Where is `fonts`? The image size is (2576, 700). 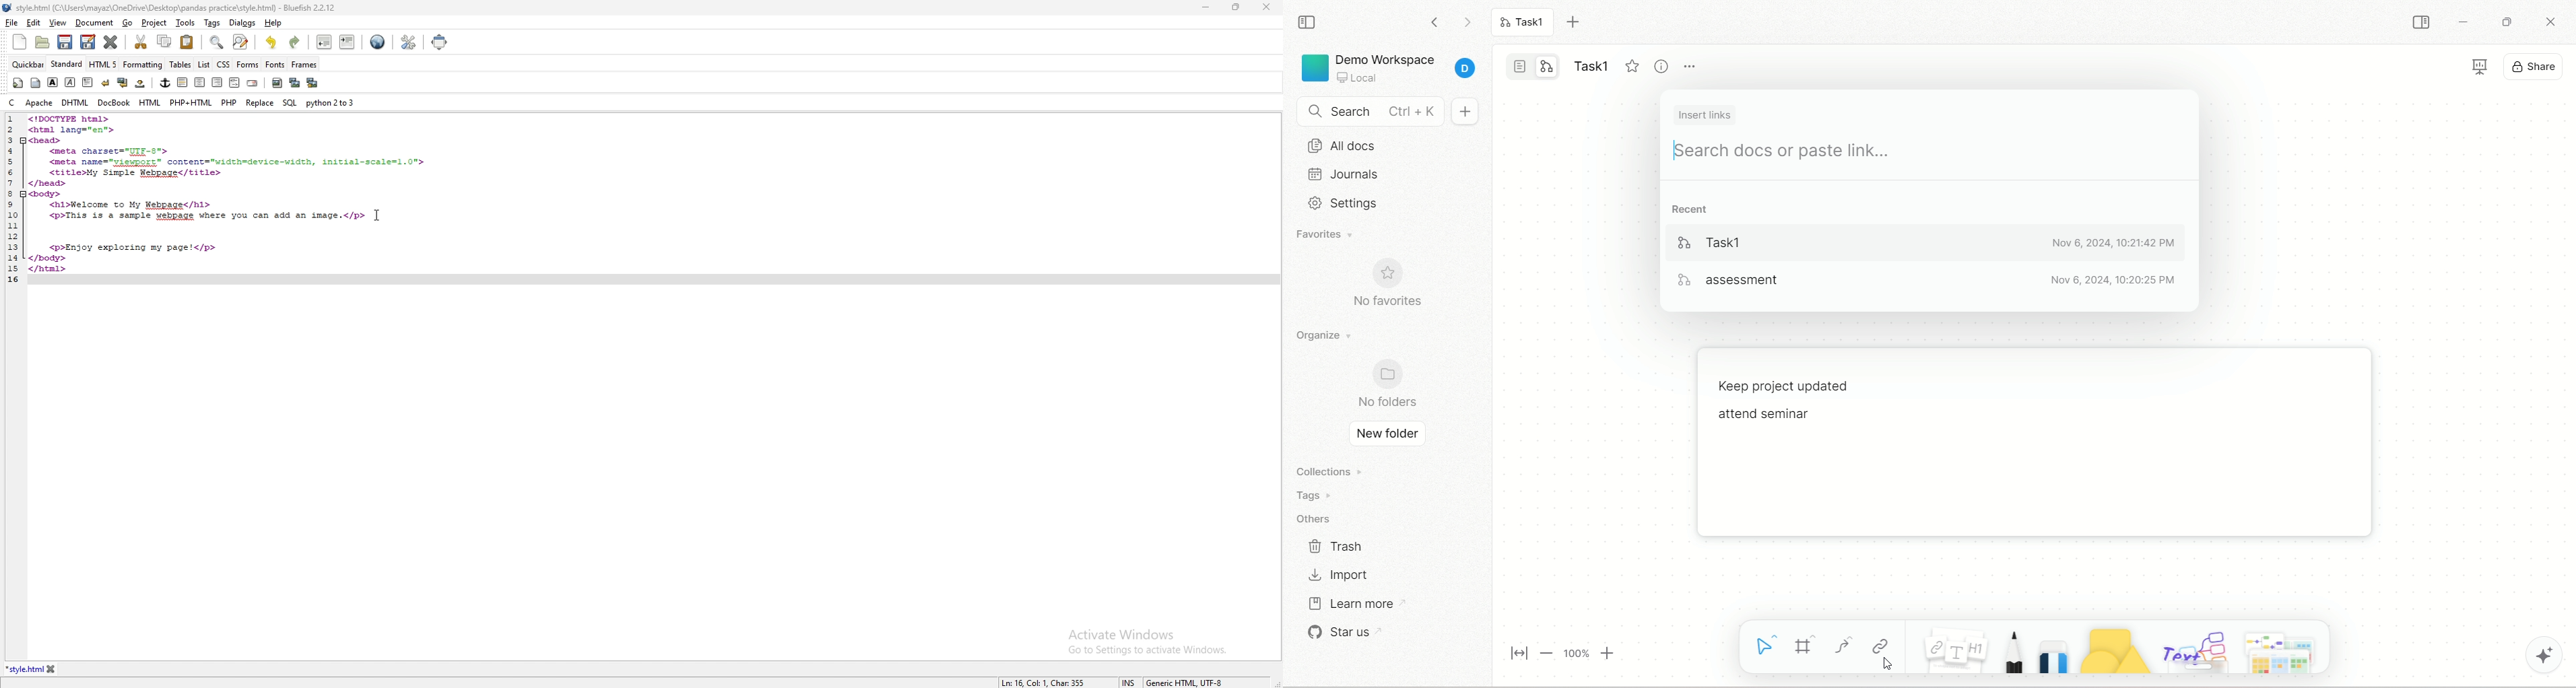
fonts is located at coordinates (275, 64).